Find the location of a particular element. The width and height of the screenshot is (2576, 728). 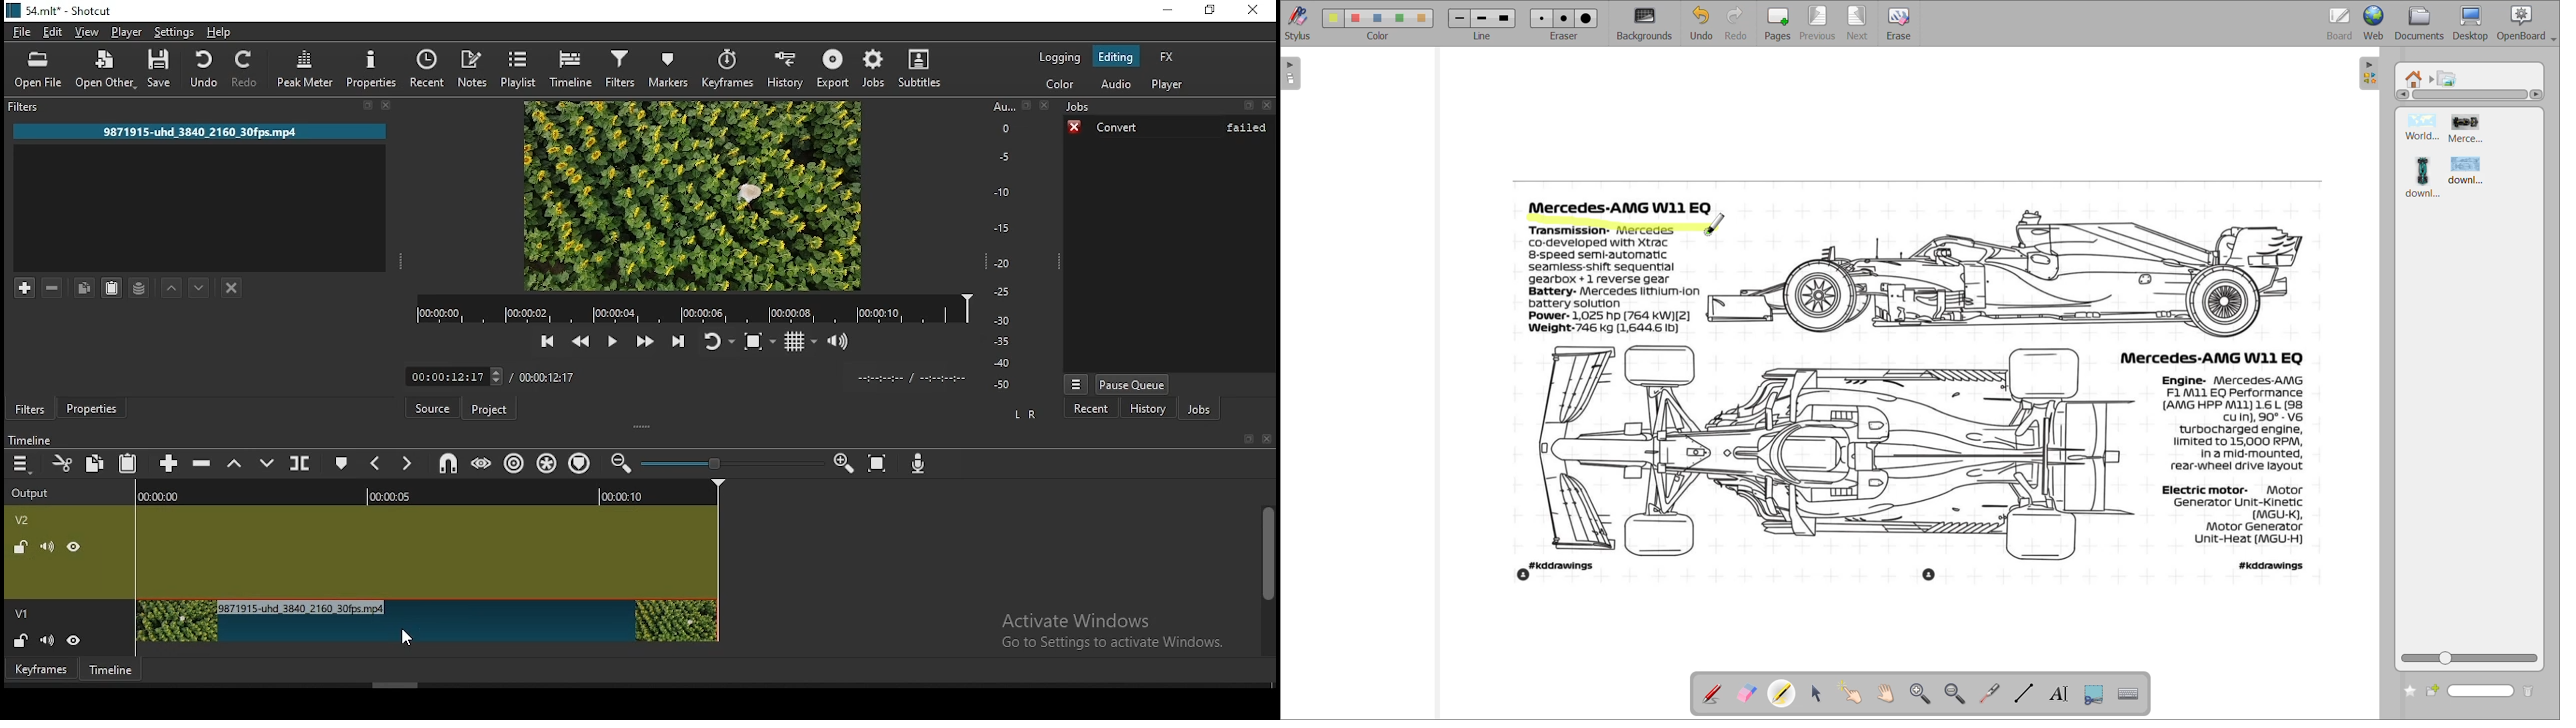

close window is located at coordinates (1251, 11).